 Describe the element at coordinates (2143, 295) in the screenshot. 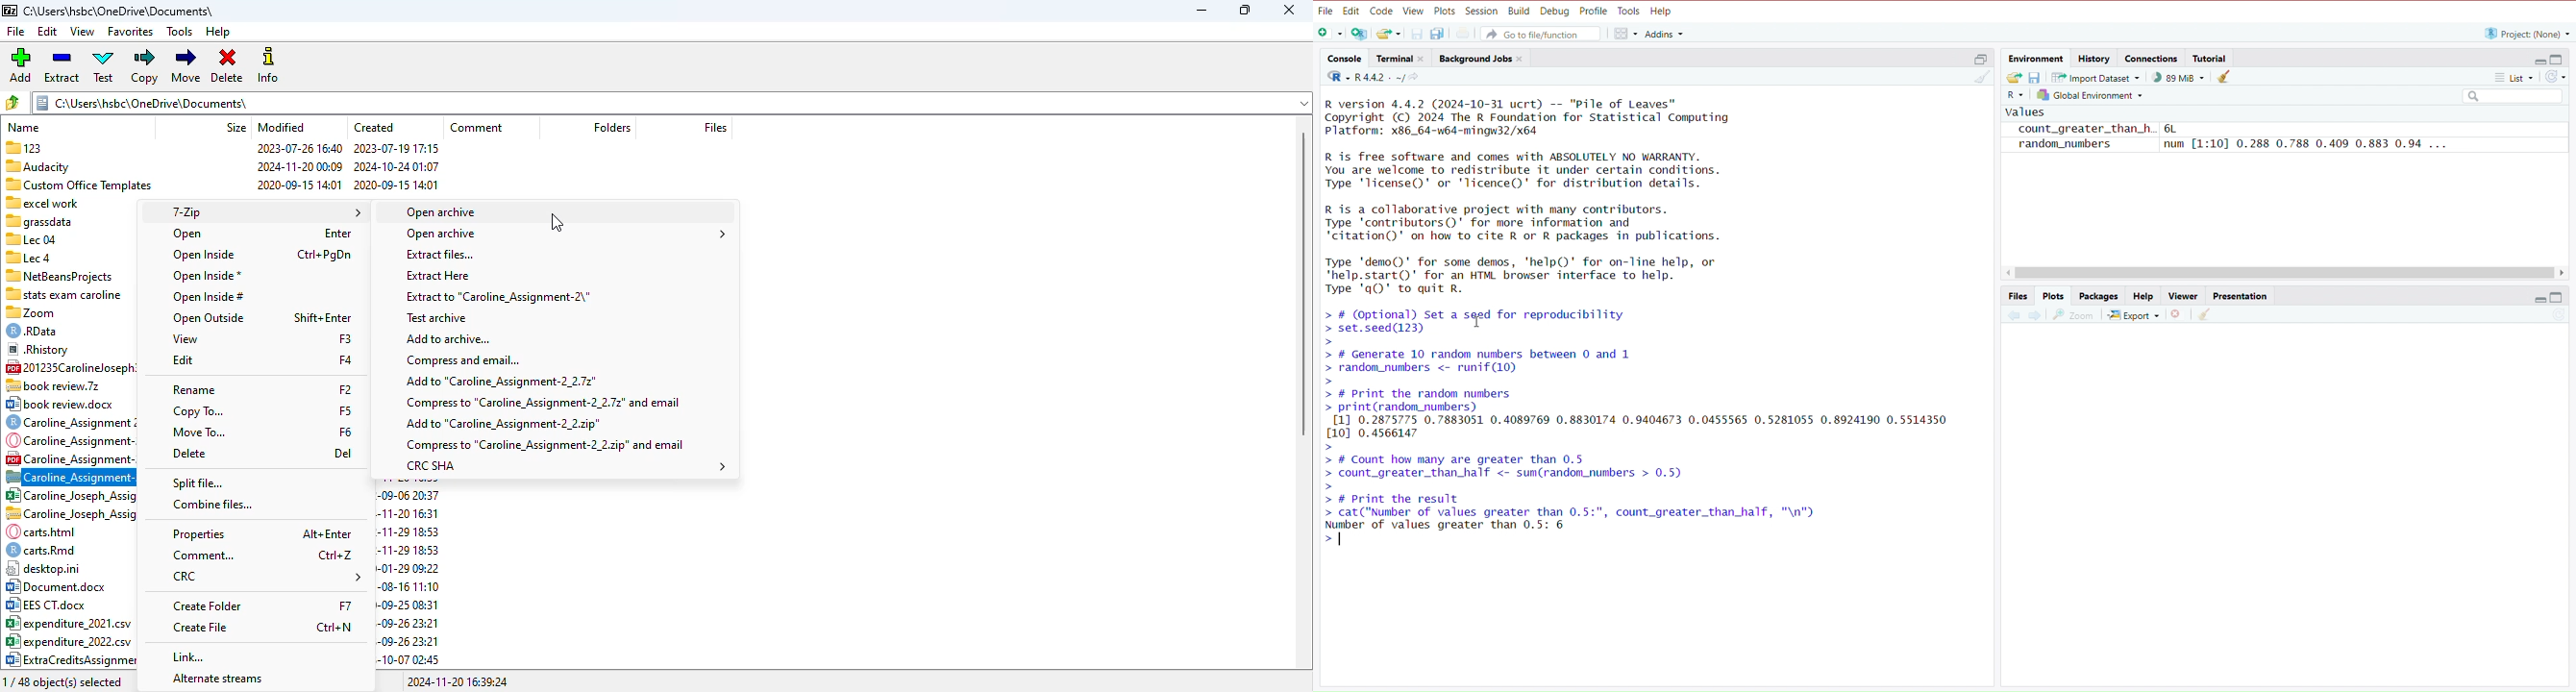

I see `Help` at that location.